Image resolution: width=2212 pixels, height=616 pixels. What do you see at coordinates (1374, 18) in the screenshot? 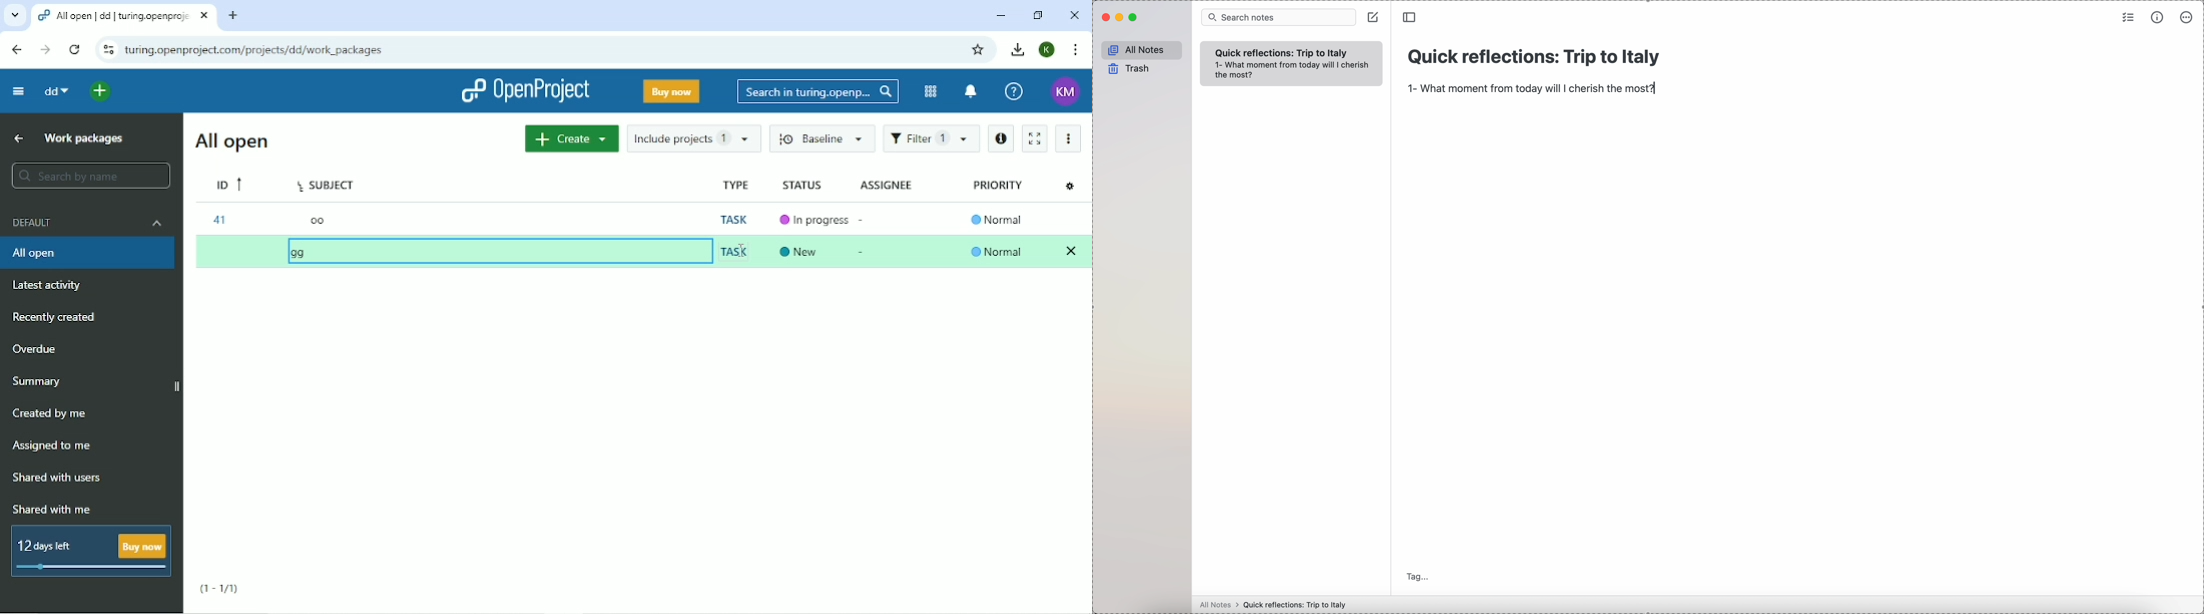
I see `click on create note` at bounding box center [1374, 18].